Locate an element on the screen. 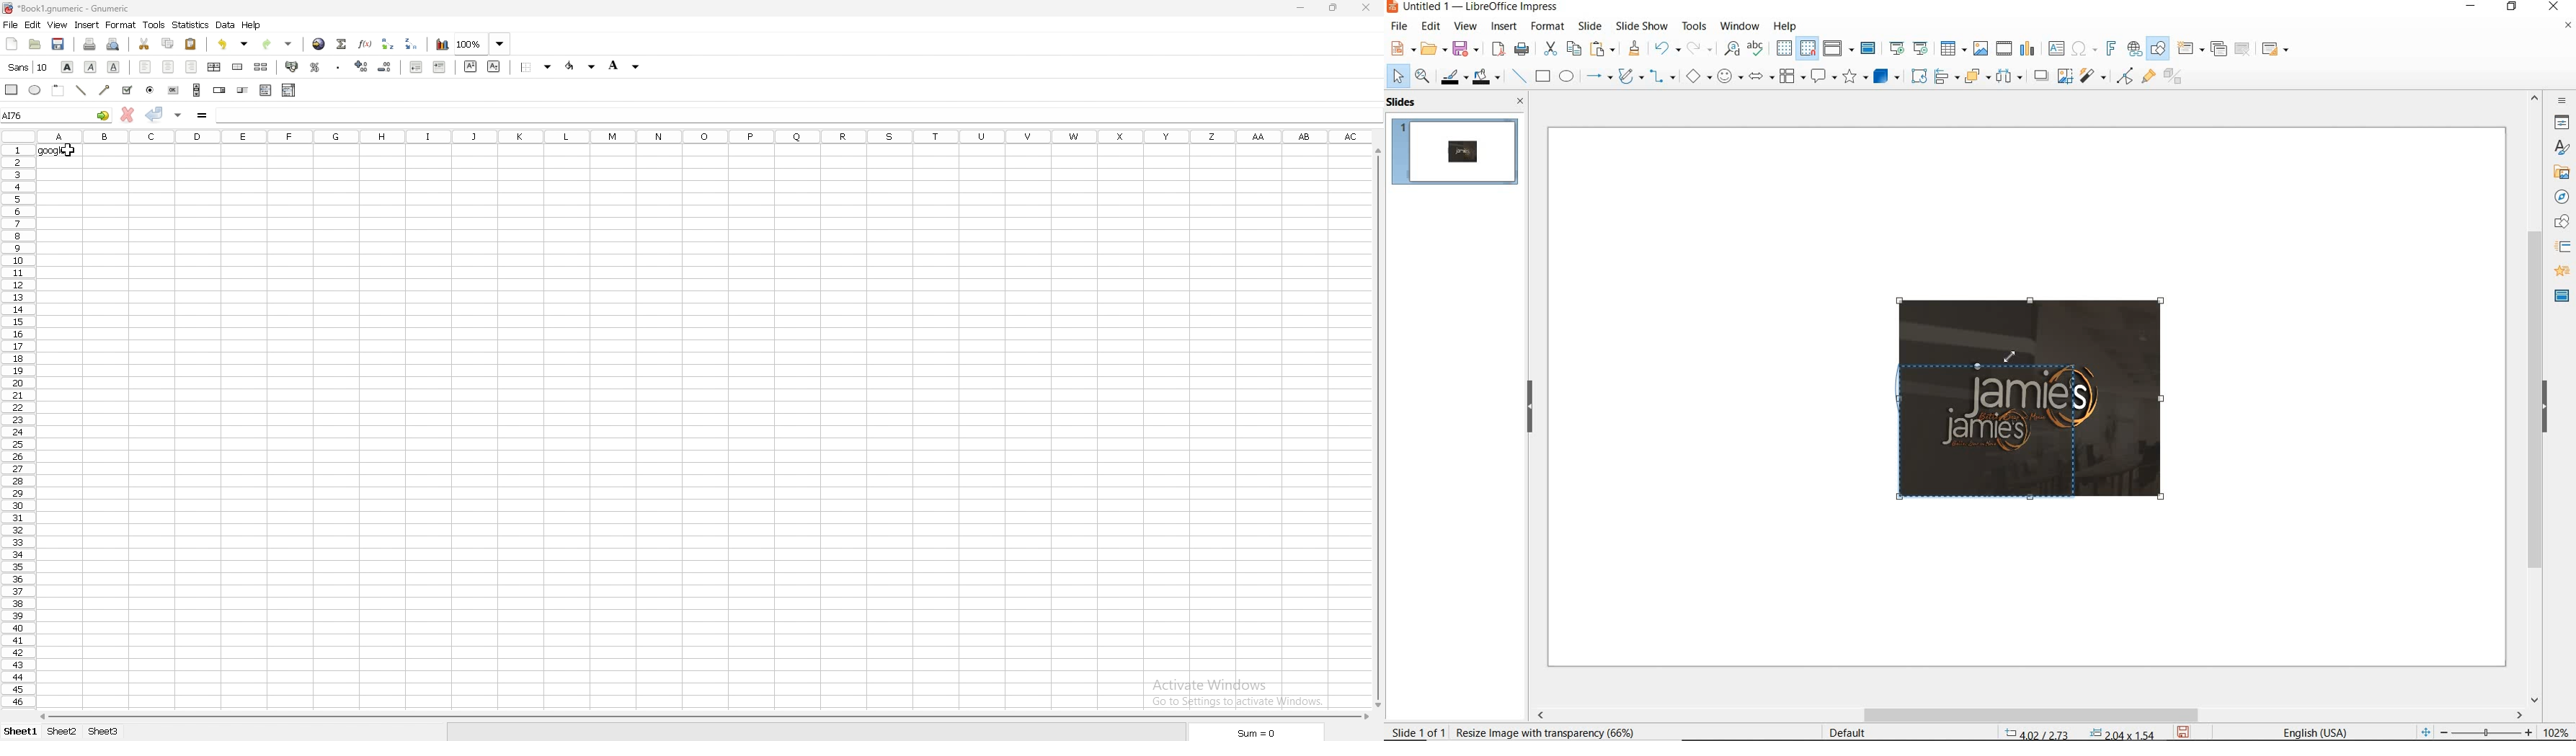 Image resolution: width=2576 pixels, height=756 pixels. image with transparency selected is located at coordinates (1540, 731).